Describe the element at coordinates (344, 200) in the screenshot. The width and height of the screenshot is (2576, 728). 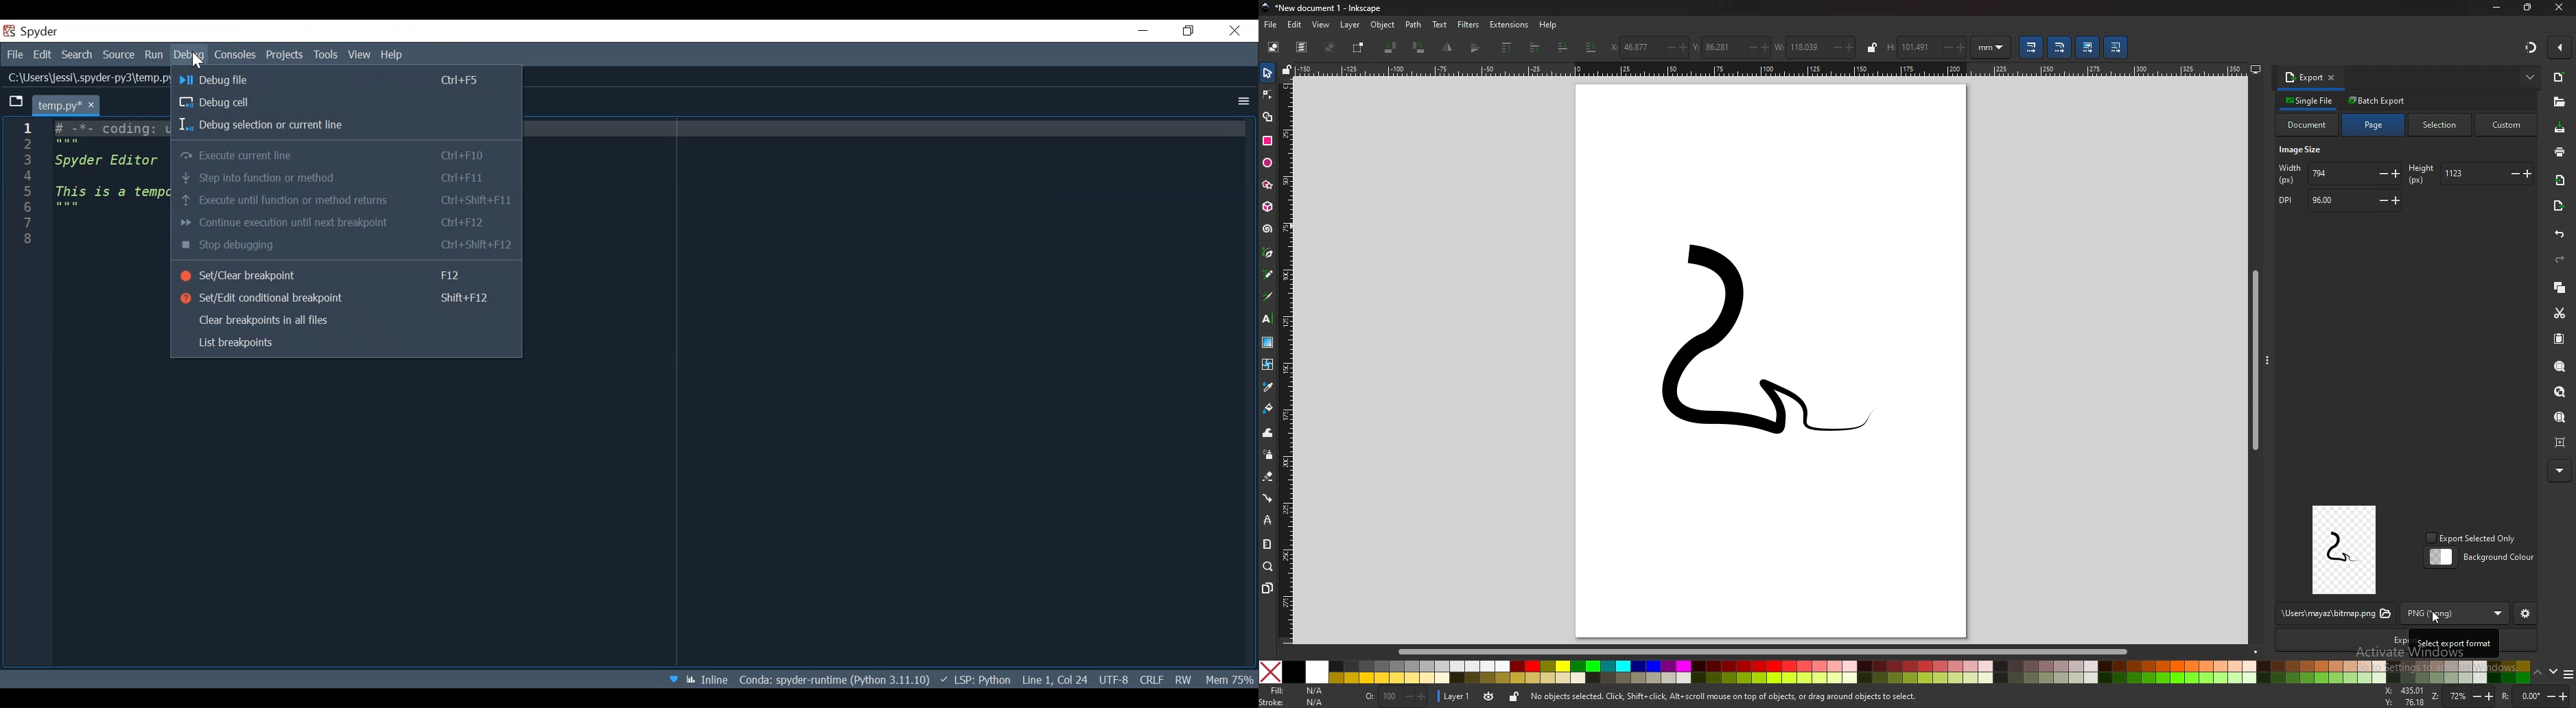
I see `Execute until function or method runs` at that location.